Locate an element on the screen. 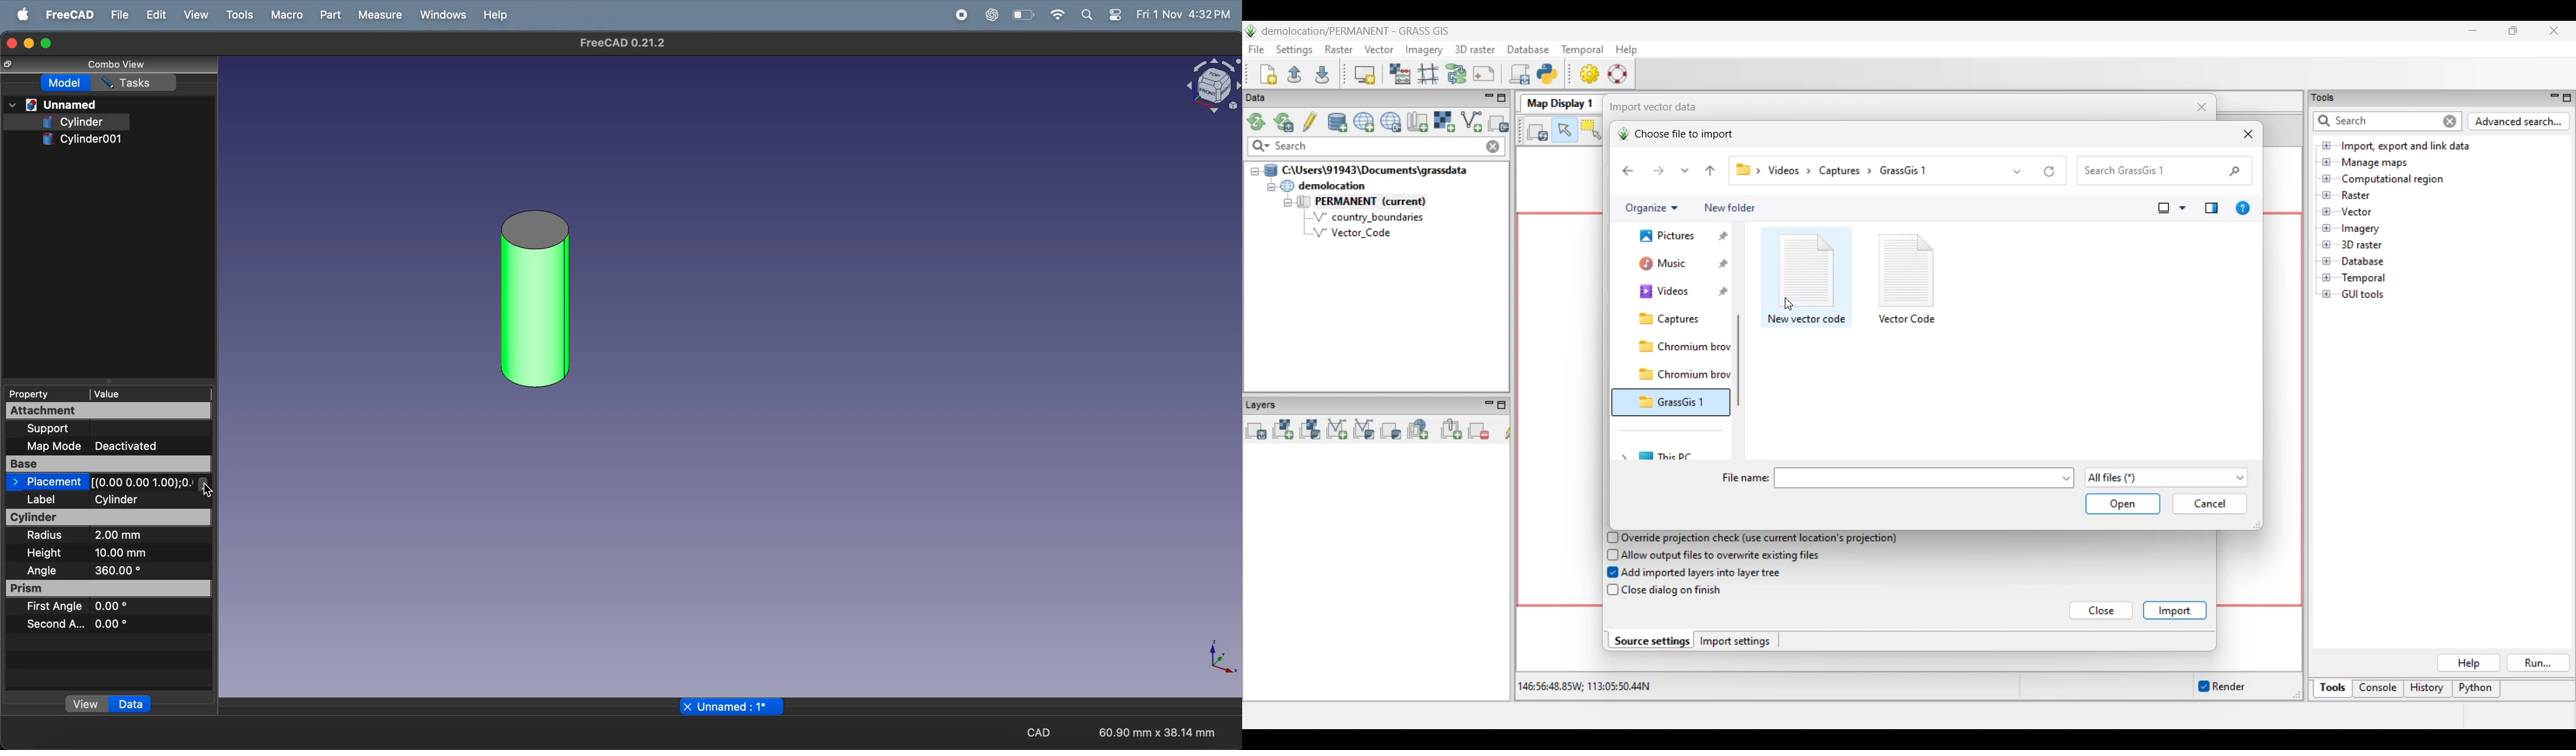 The height and width of the screenshot is (756, 2576). 60.90 mm x 38.14 mm is located at coordinates (1157, 732).